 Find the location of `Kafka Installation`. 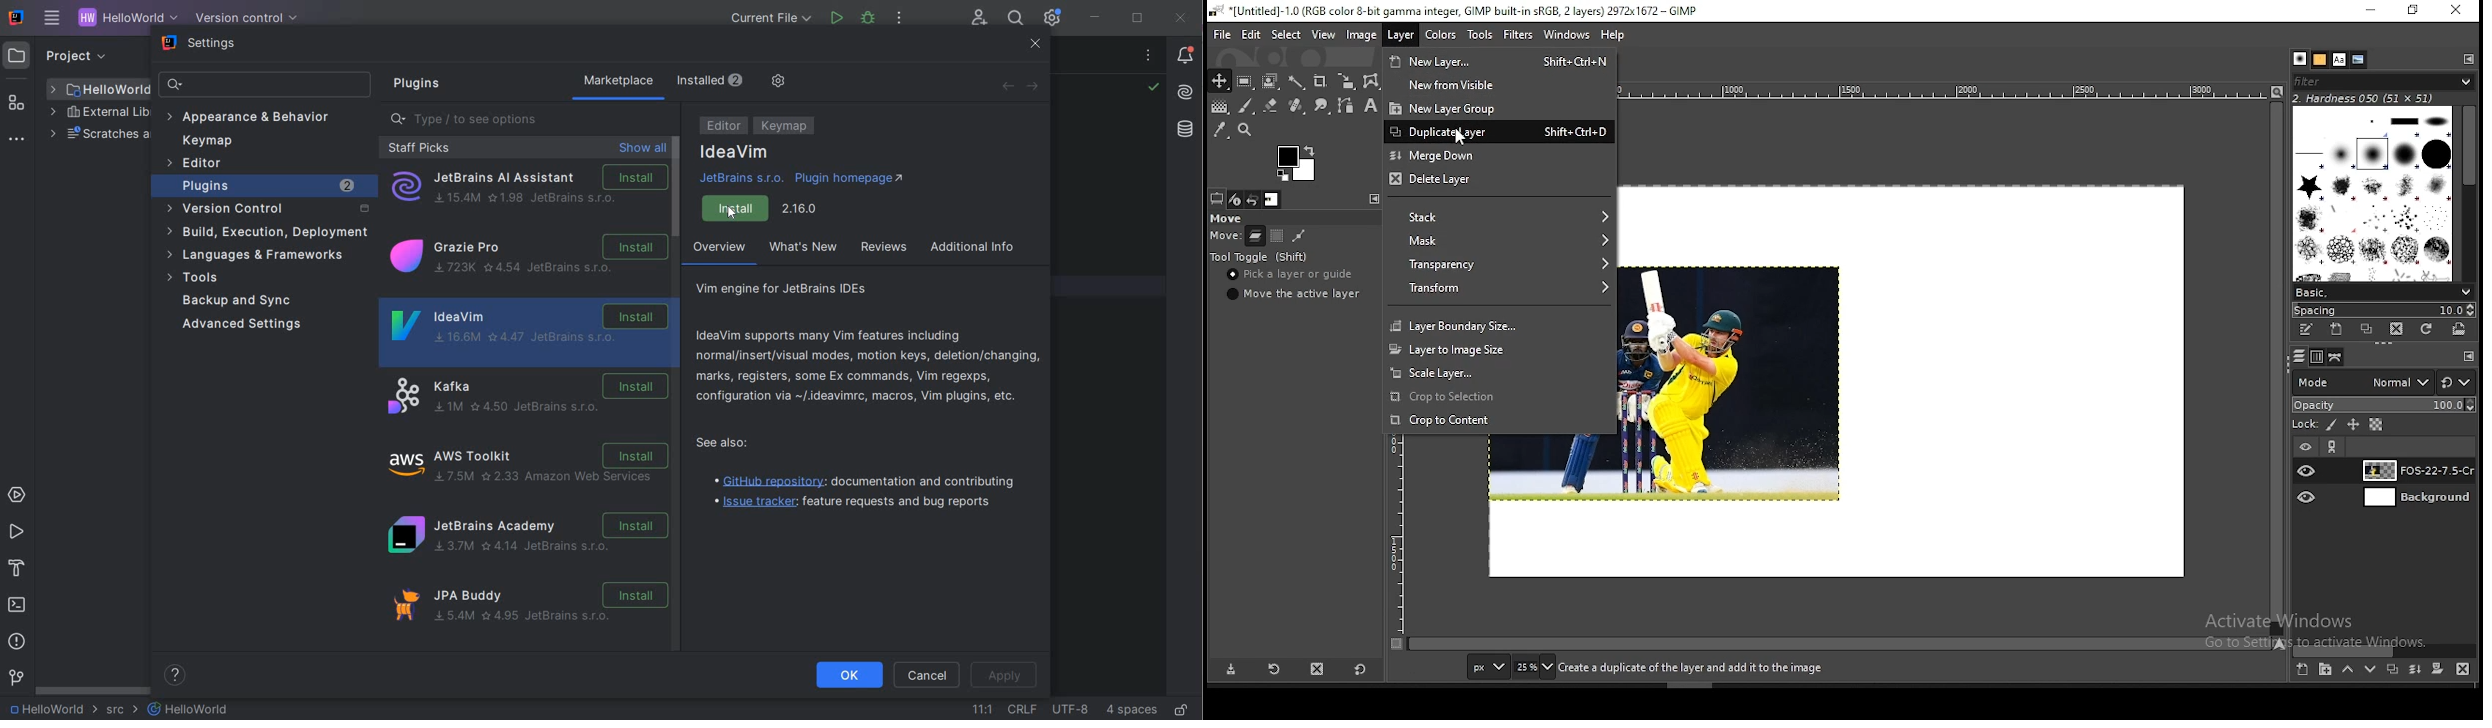

Kafka Installation is located at coordinates (526, 396).